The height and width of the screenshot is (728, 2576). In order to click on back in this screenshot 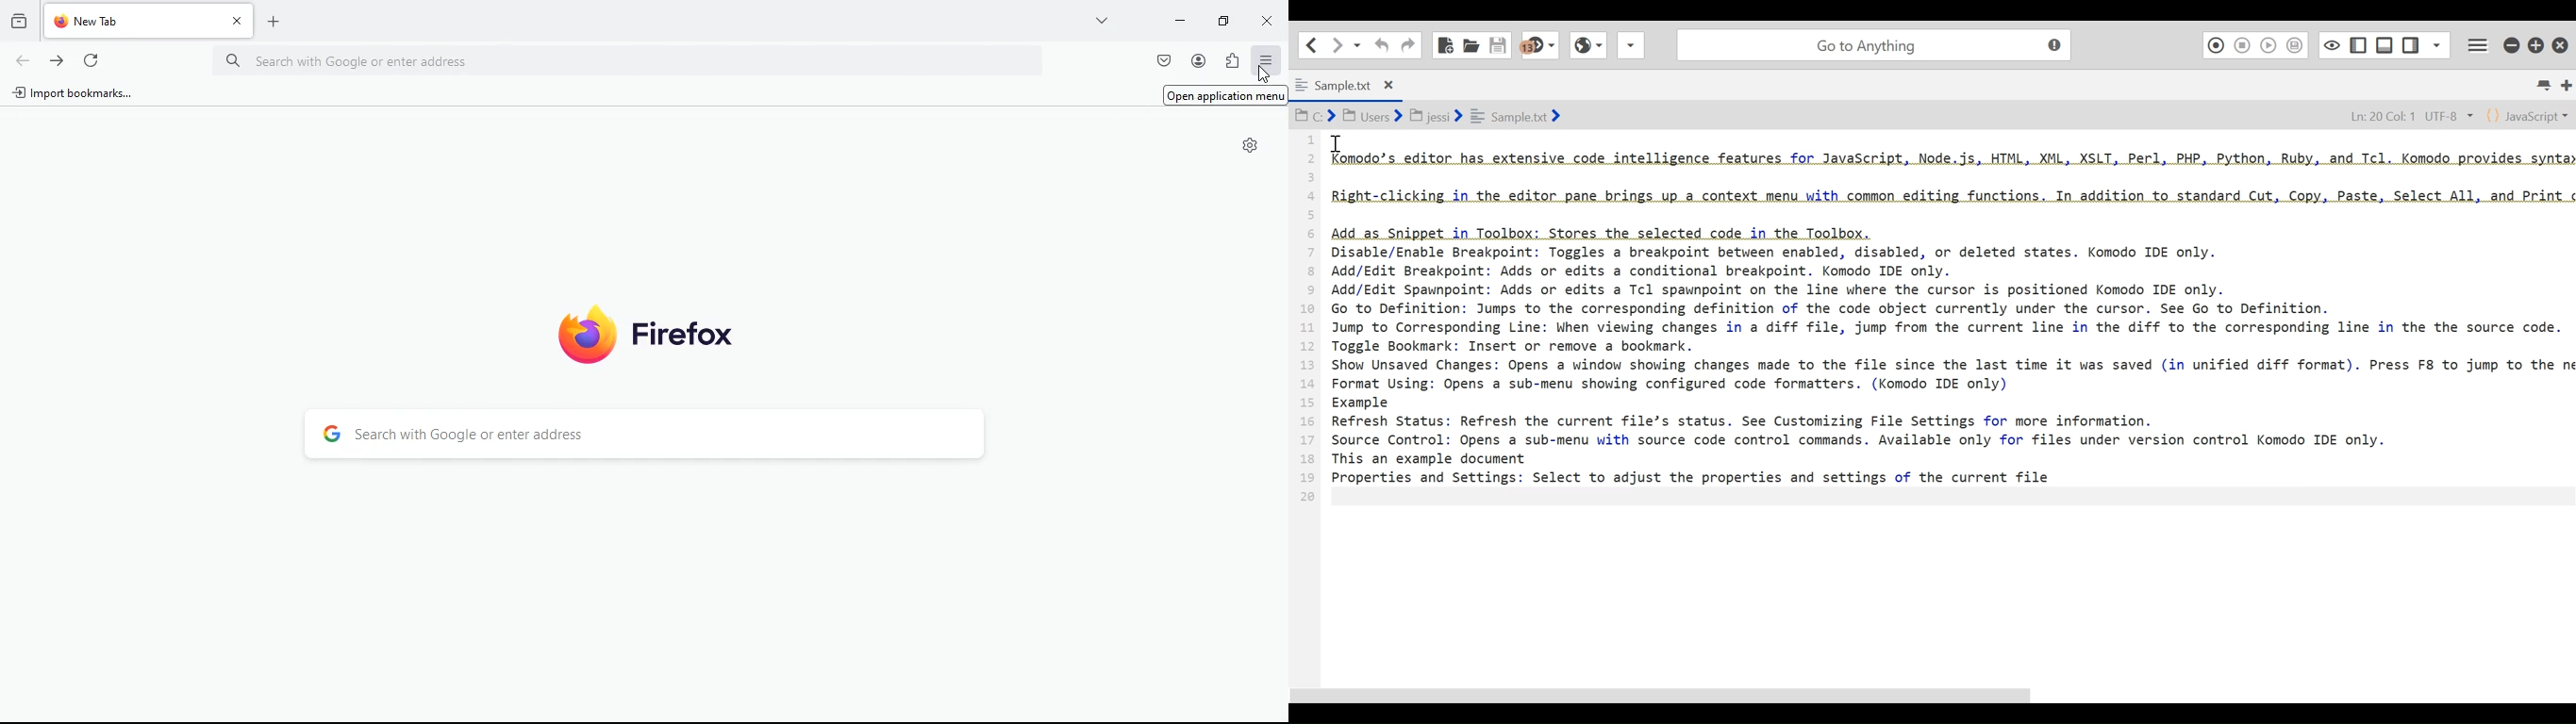, I will do `click(24, 60)`.